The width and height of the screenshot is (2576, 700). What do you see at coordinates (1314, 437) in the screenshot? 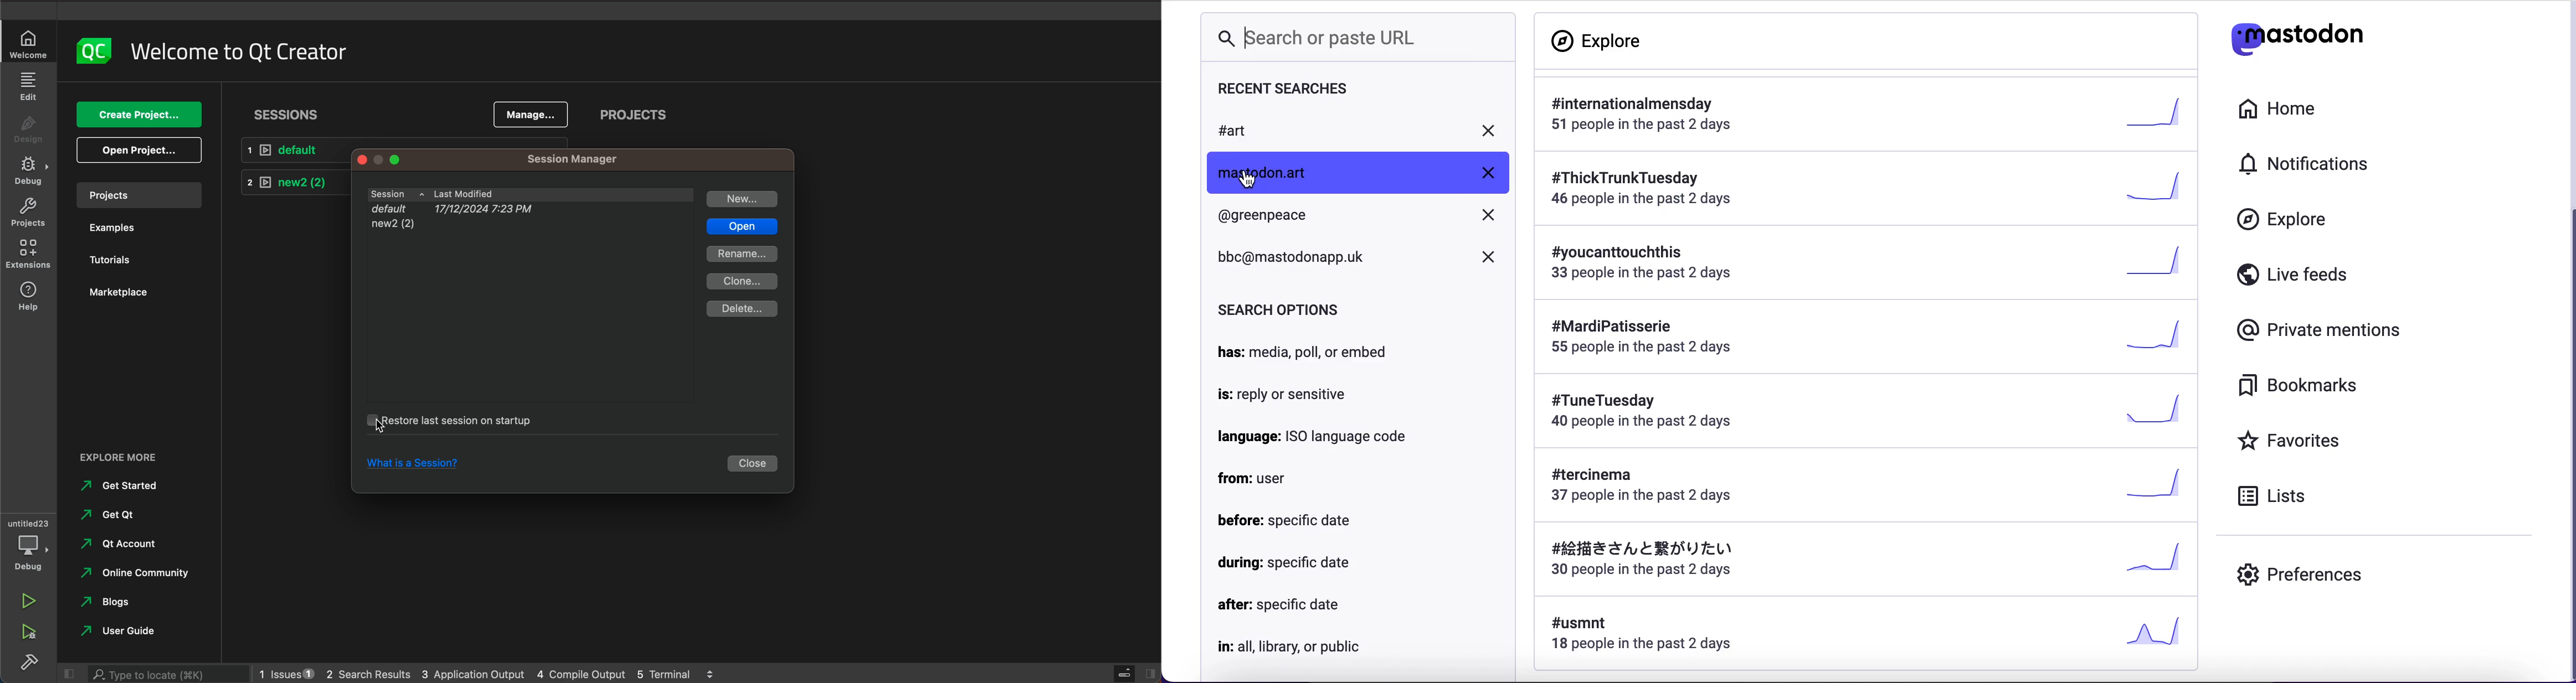
I see `language: ISO language code` at bounding box center [1314, 437].